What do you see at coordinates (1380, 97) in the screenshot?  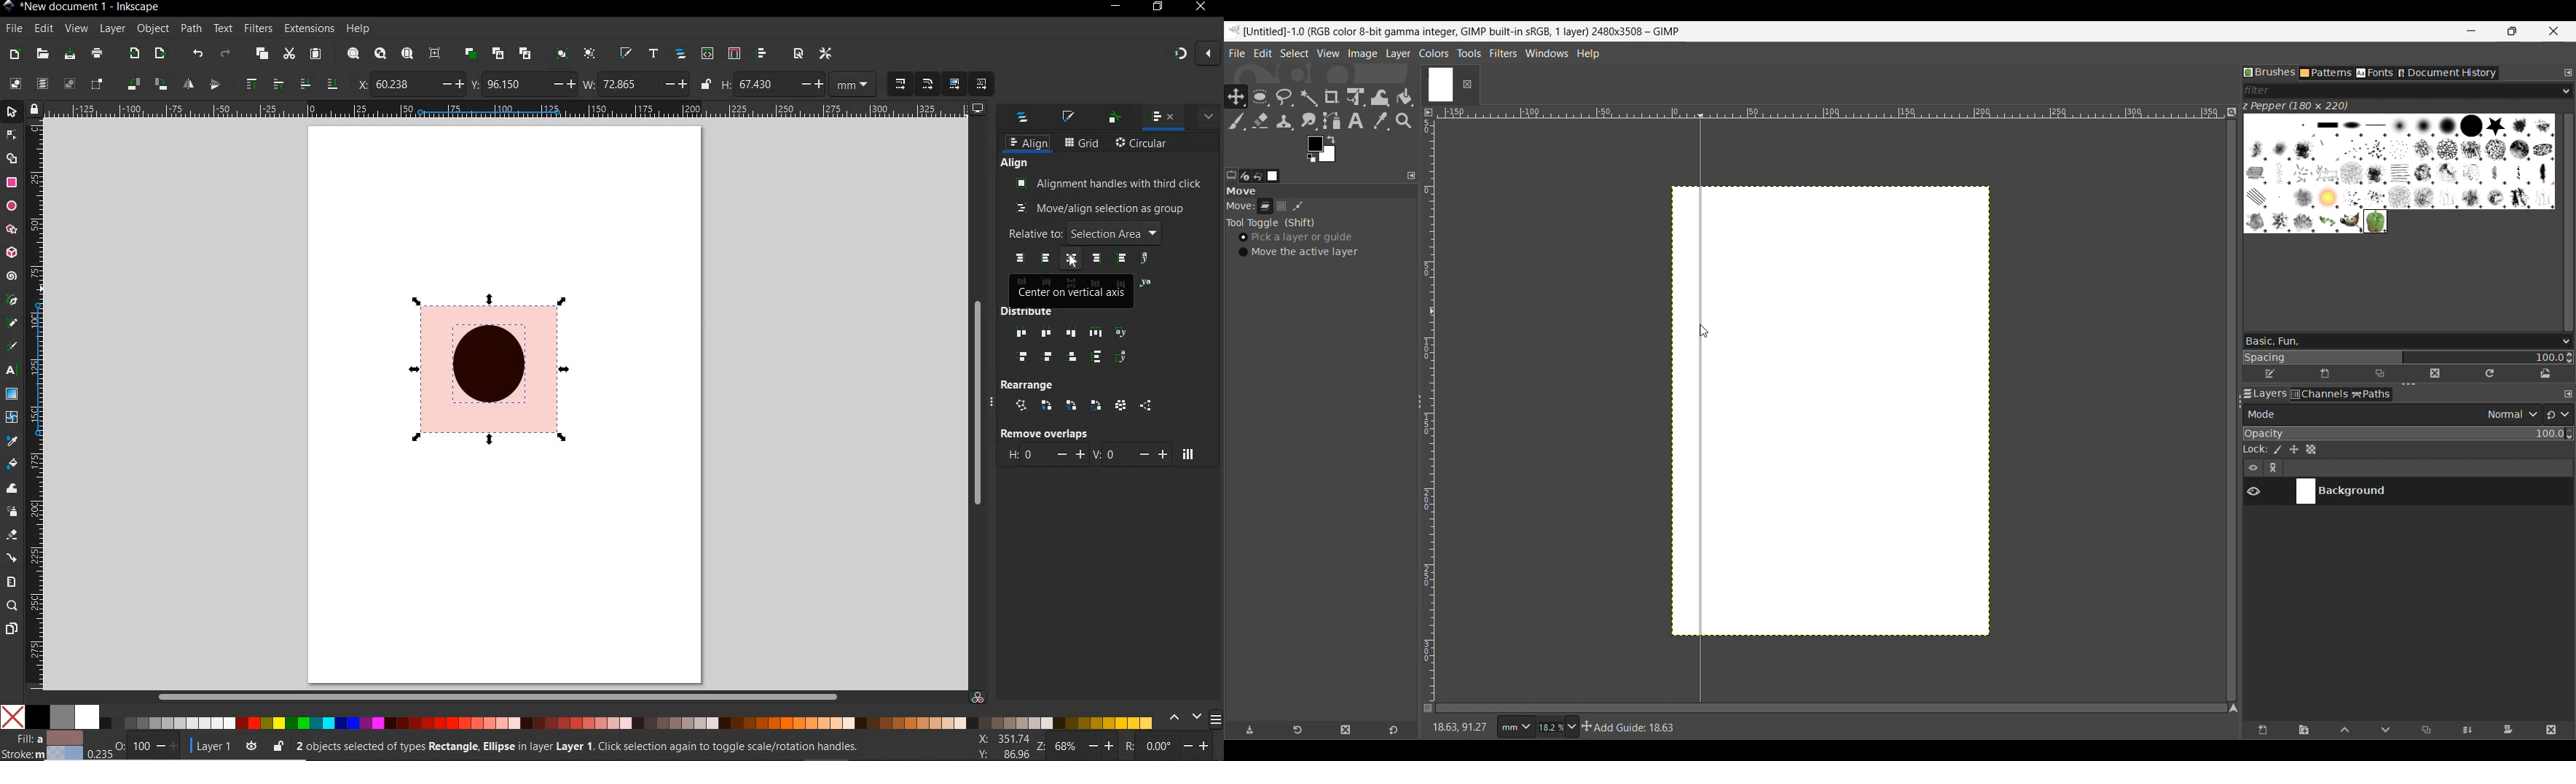 I see `Wrap transform` at bounding box center [1380, 97].